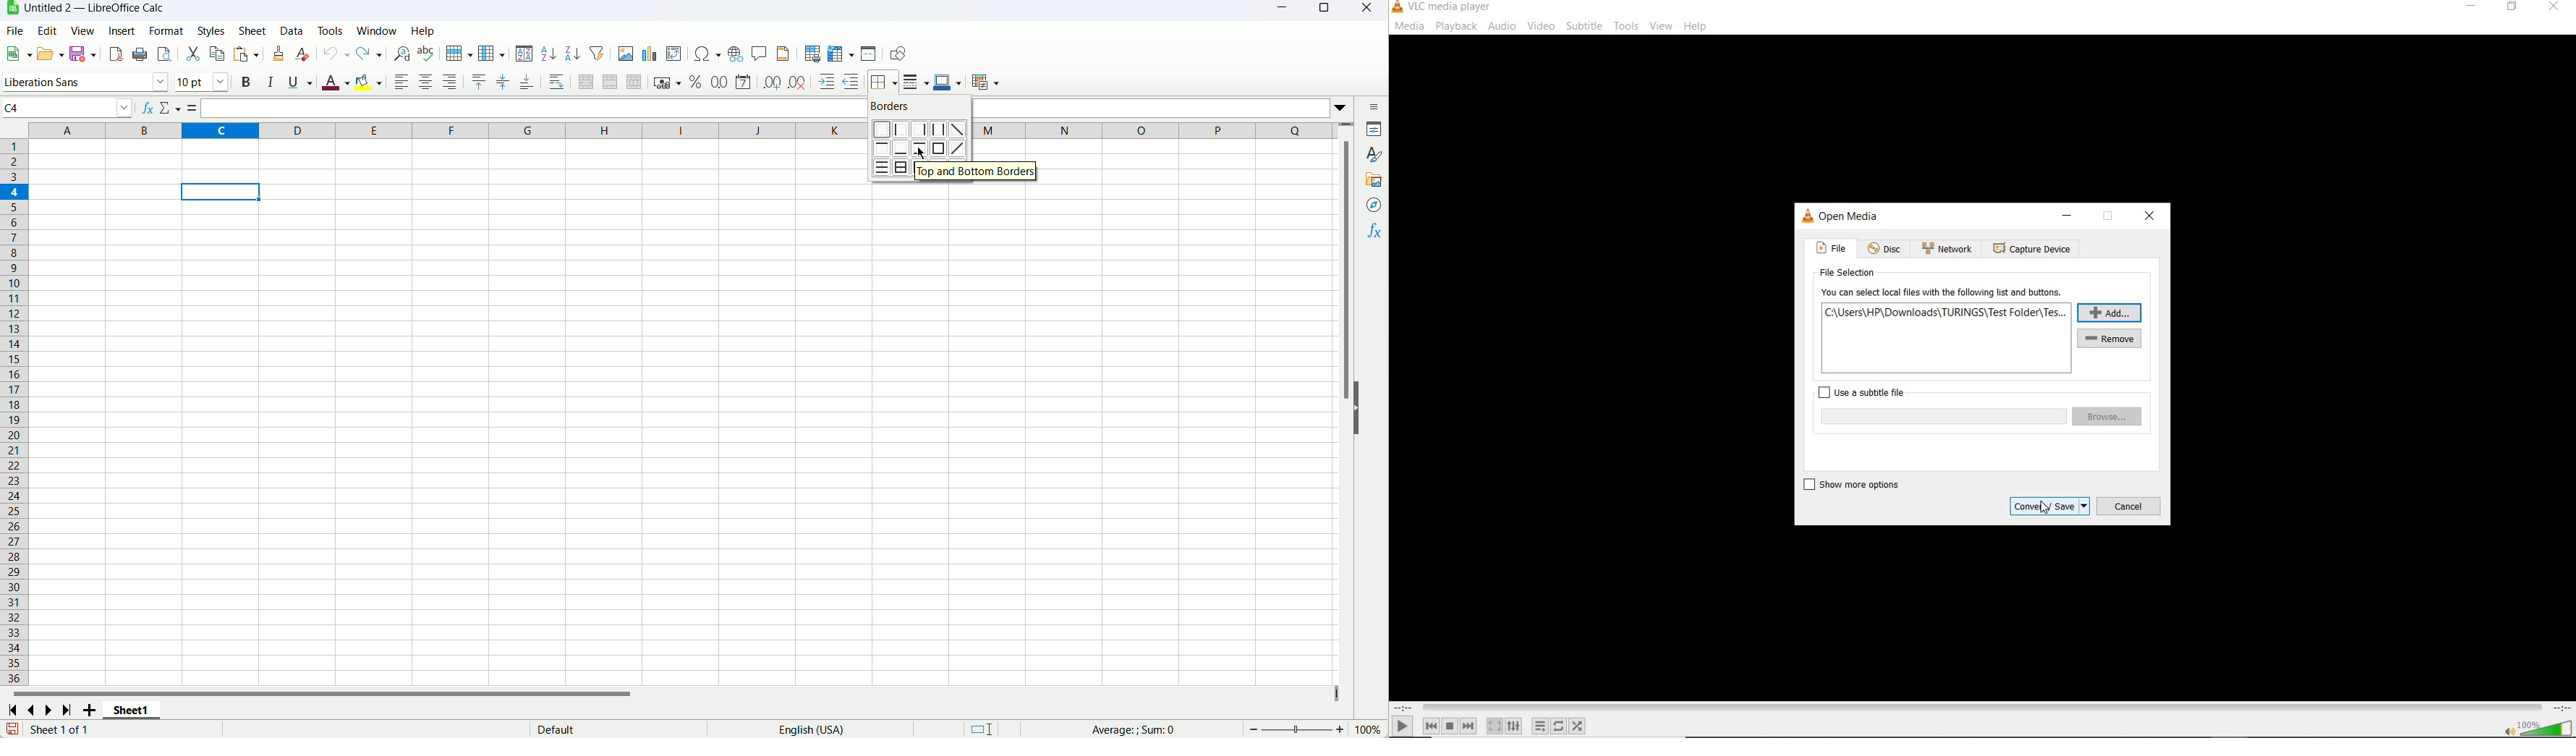 The width and height of the screenshot is (2576, 756). Describe the element at coordinates (1980, 708) in the screenshot. I see `seek bar` at that location.